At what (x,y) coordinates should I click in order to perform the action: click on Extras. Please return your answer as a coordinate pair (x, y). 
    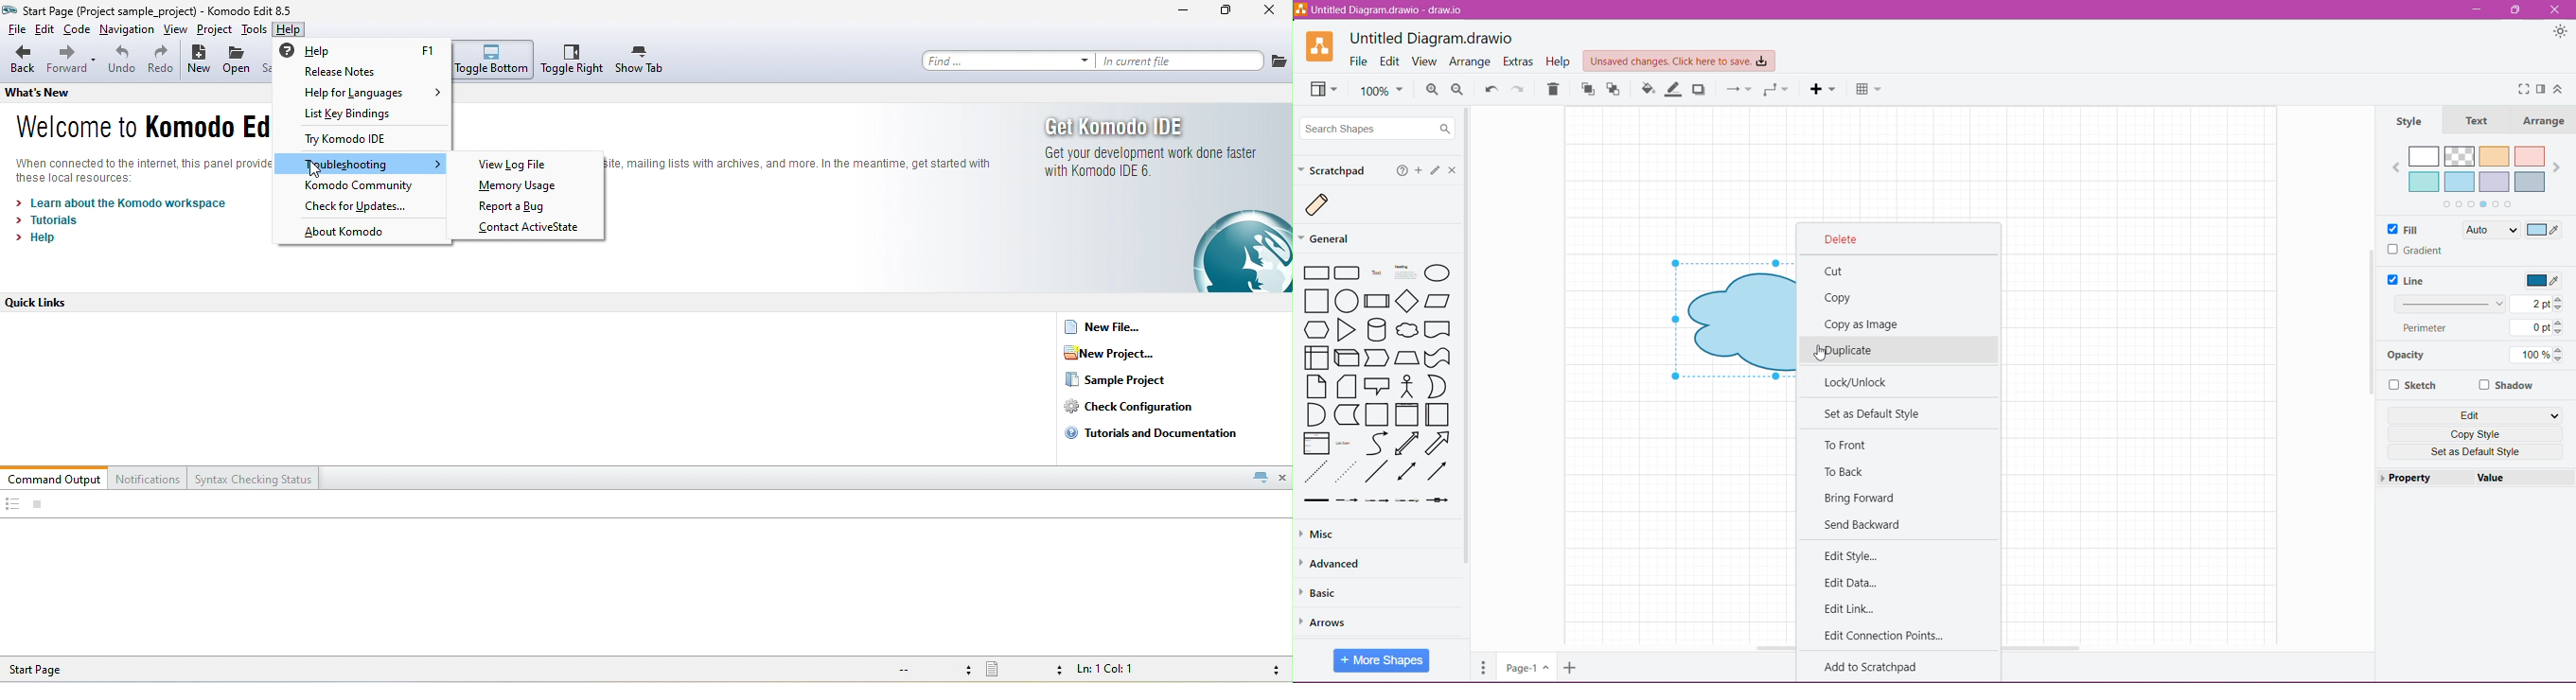
    Looking at the image, I should click on (1519, 61).